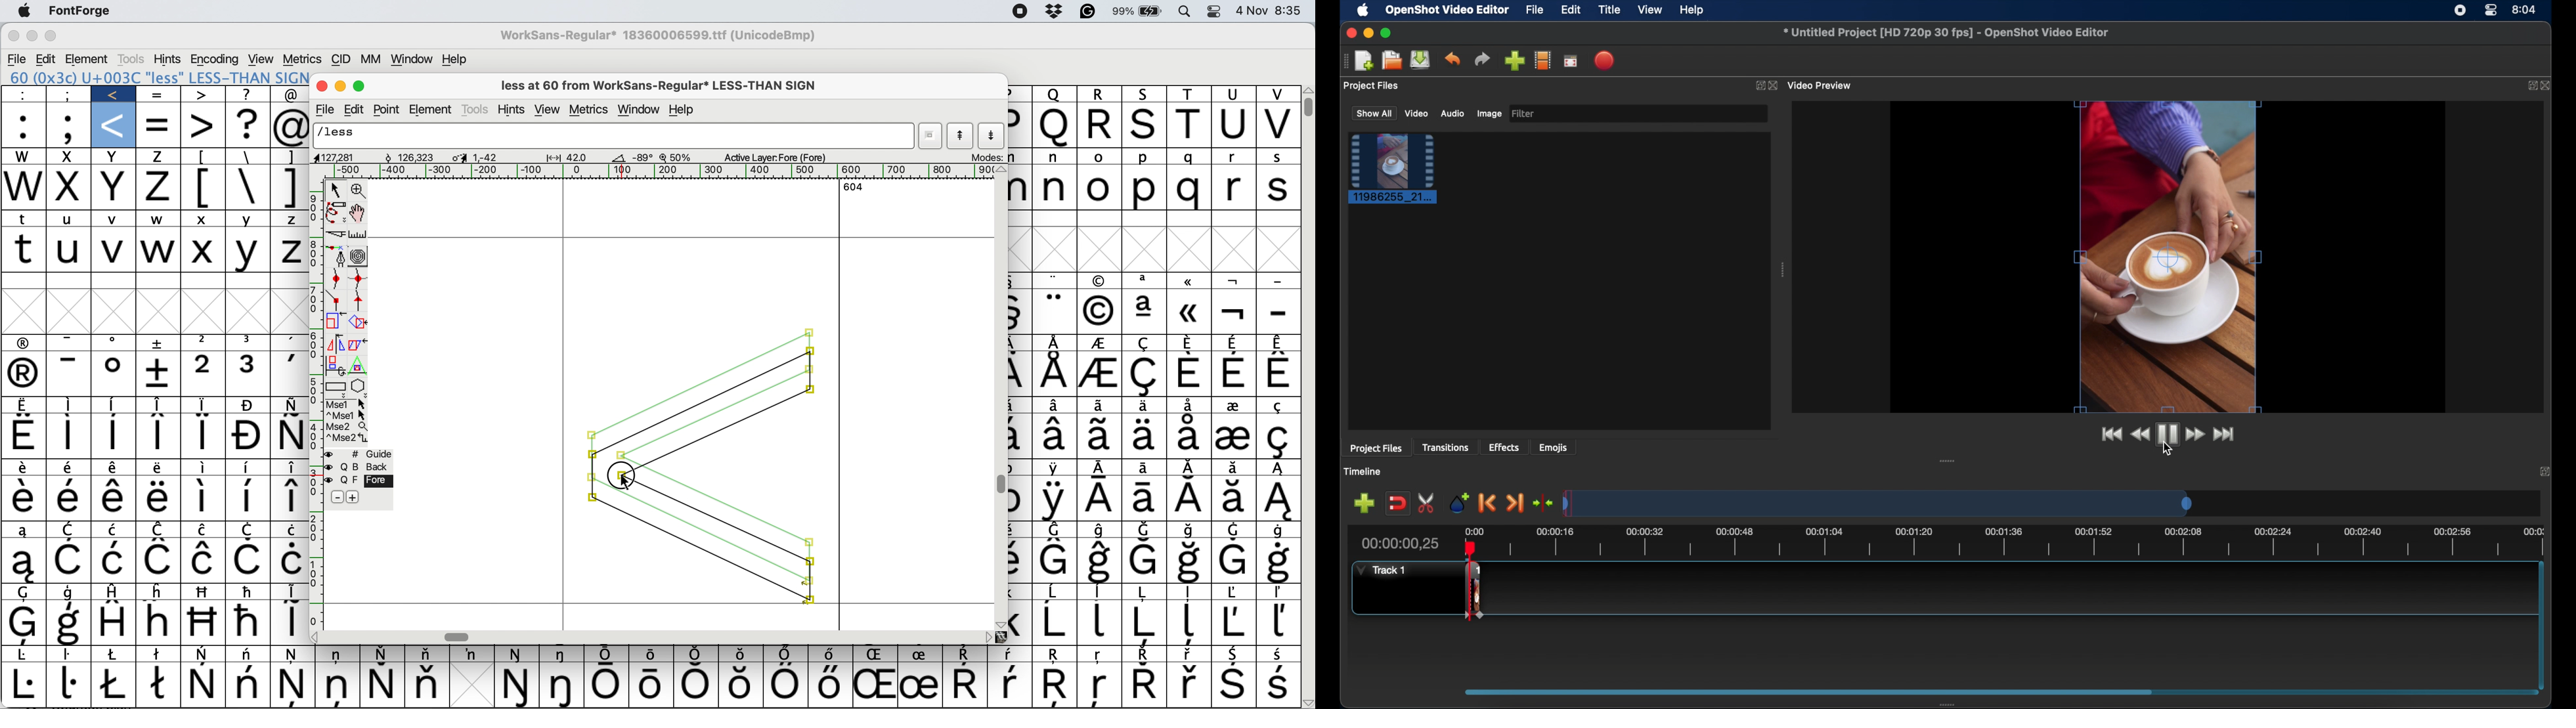 Image resolution: width=2576 pixels, height=728 pixels. Describe the element at coordinates (1234, 312) in the screenshot. I see `Symbol` at that location.